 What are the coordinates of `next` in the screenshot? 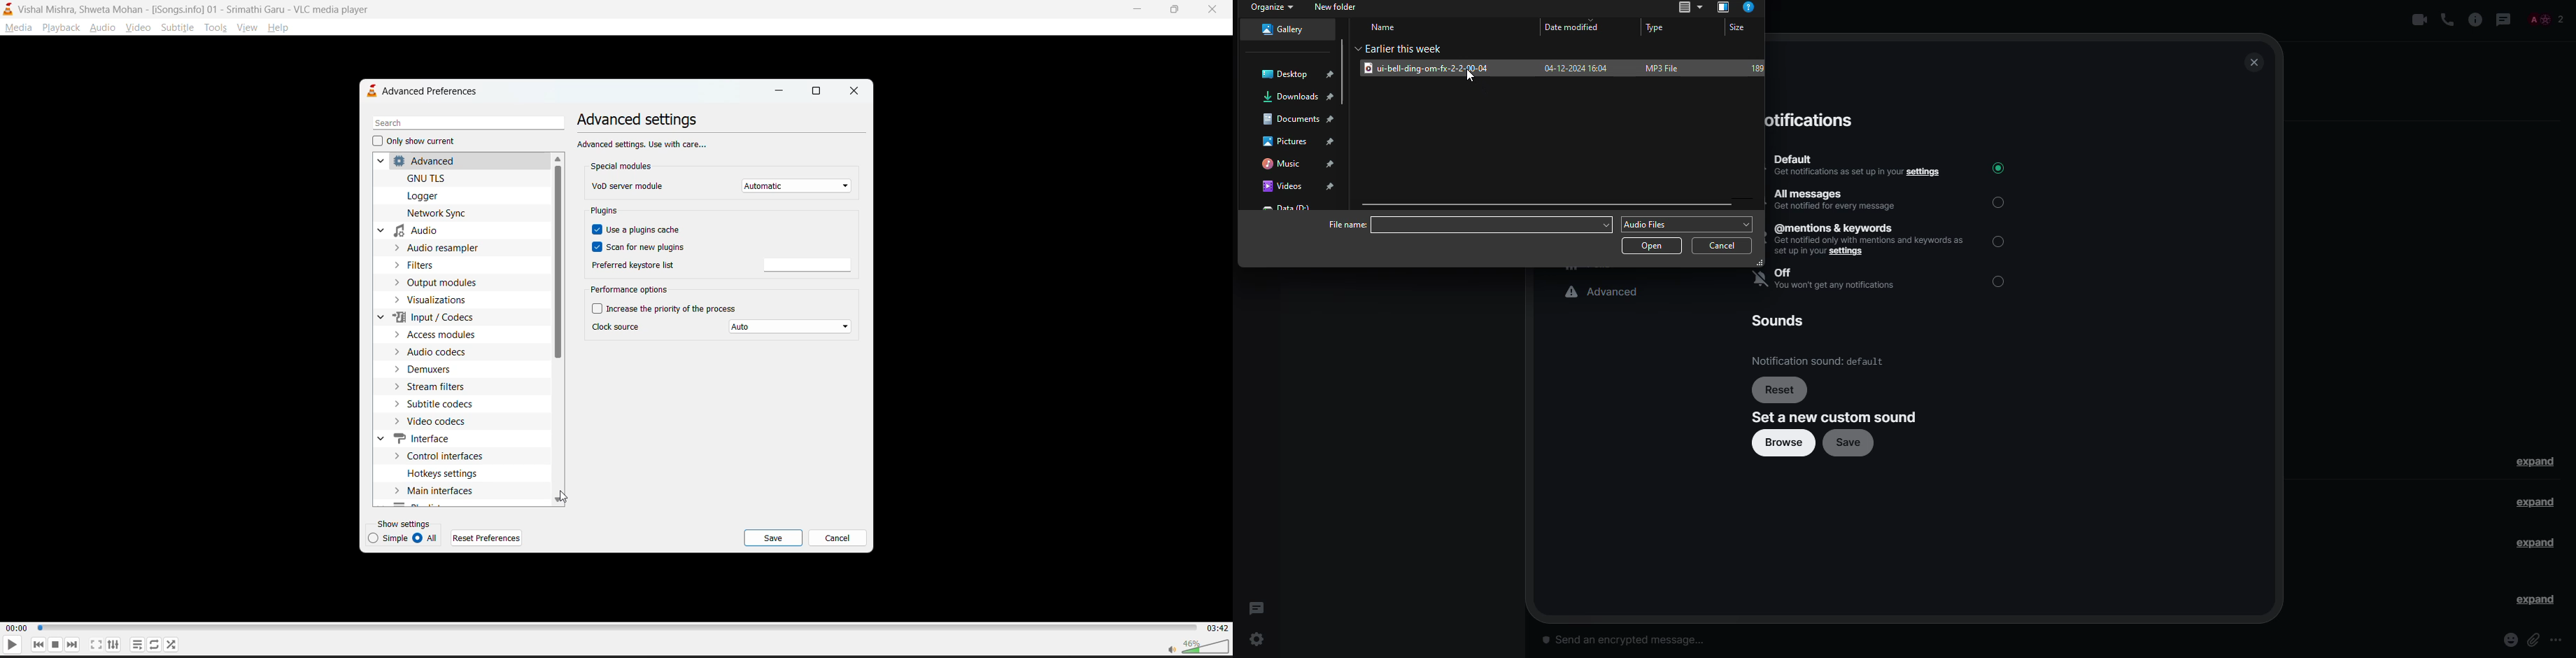 It's located at (70, 645).